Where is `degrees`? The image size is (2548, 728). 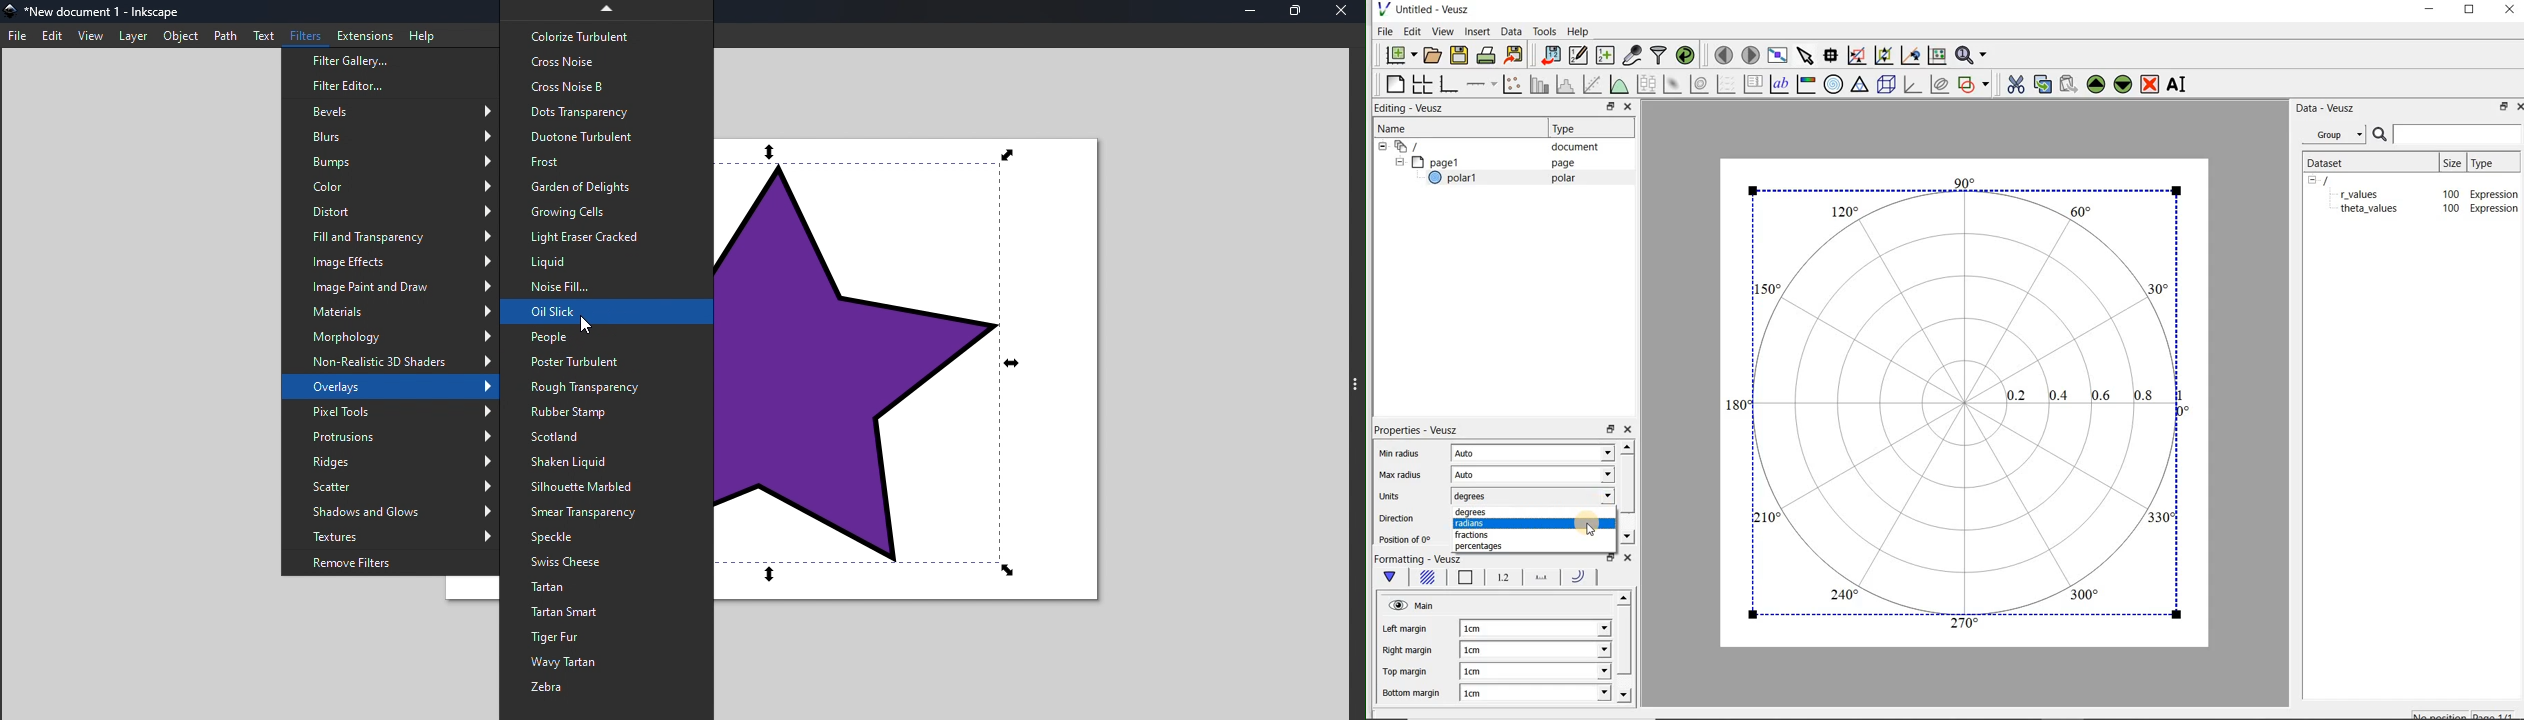 degrees is located at coordinates (1485, 494).